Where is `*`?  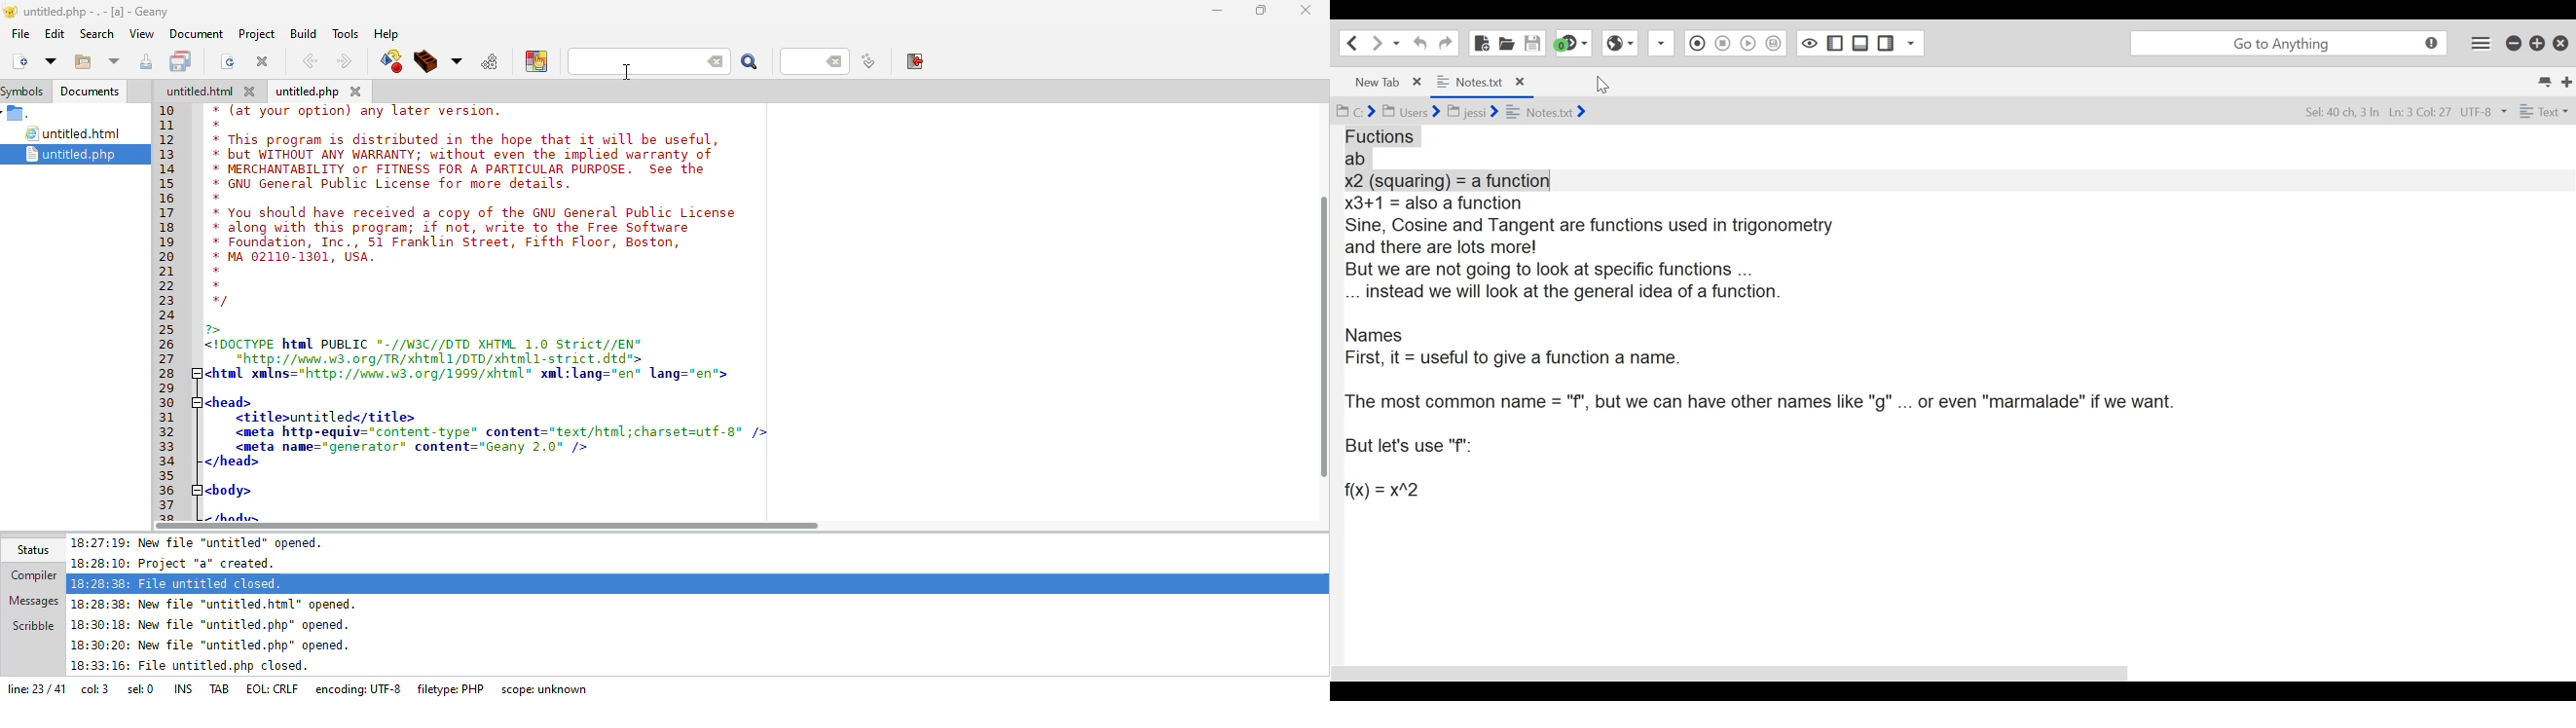
* is located at coordinates (218, 198).